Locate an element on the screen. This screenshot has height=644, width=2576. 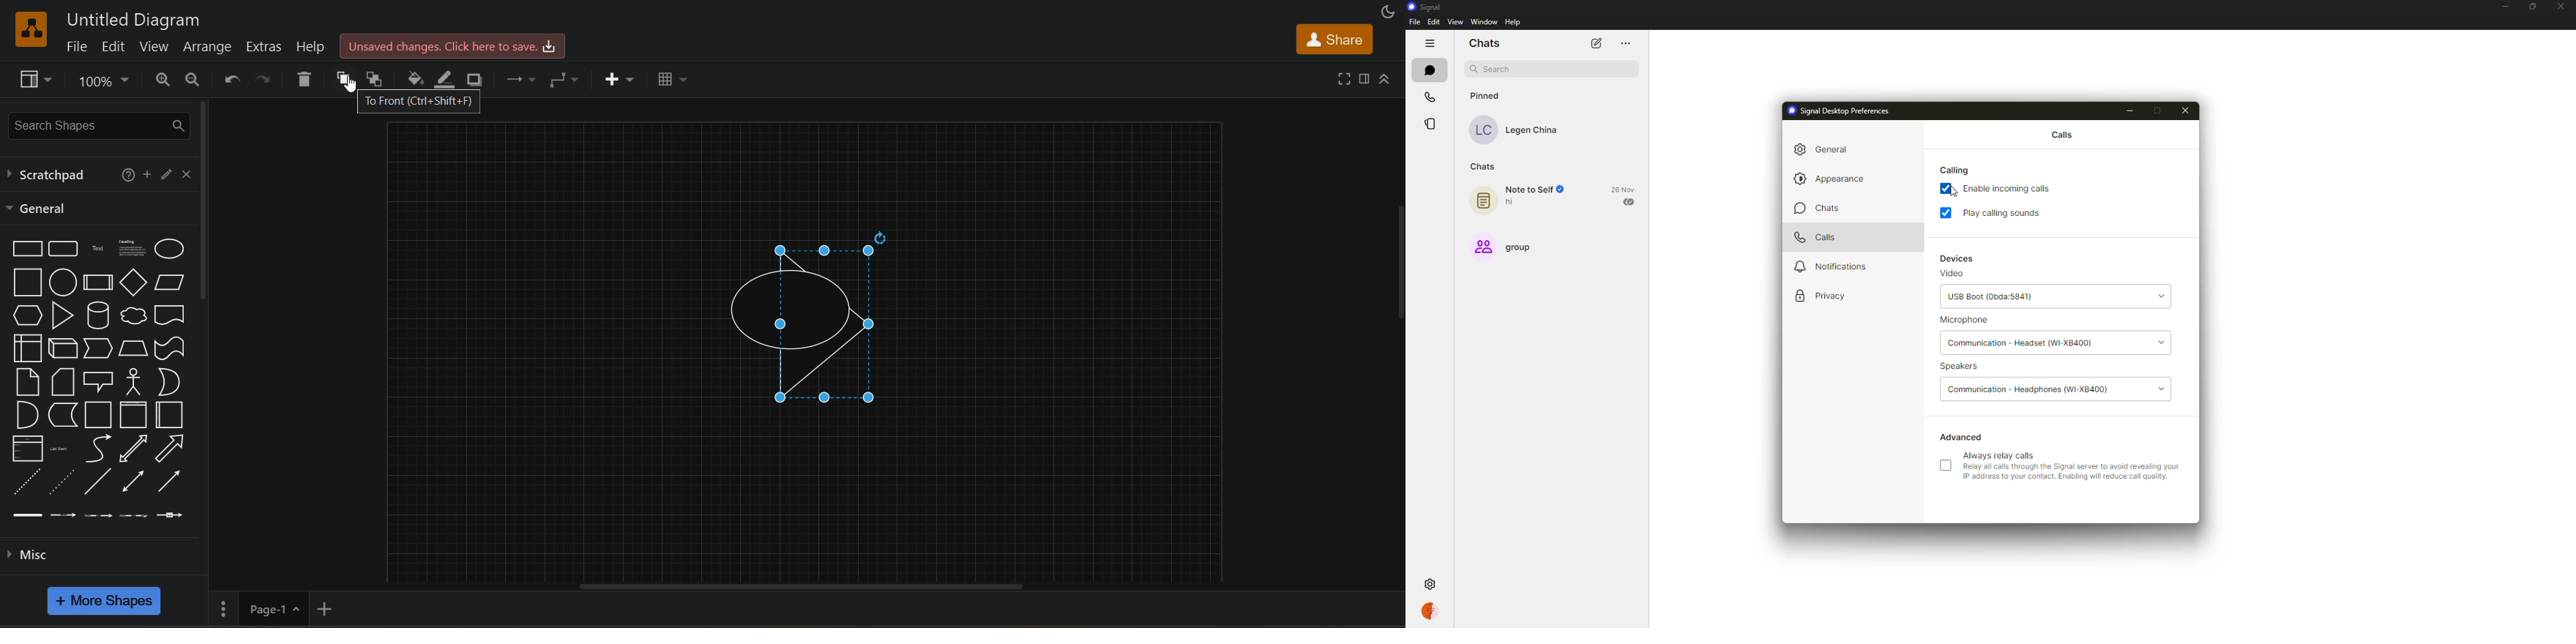
edit is located at coordinates (1434, 22).